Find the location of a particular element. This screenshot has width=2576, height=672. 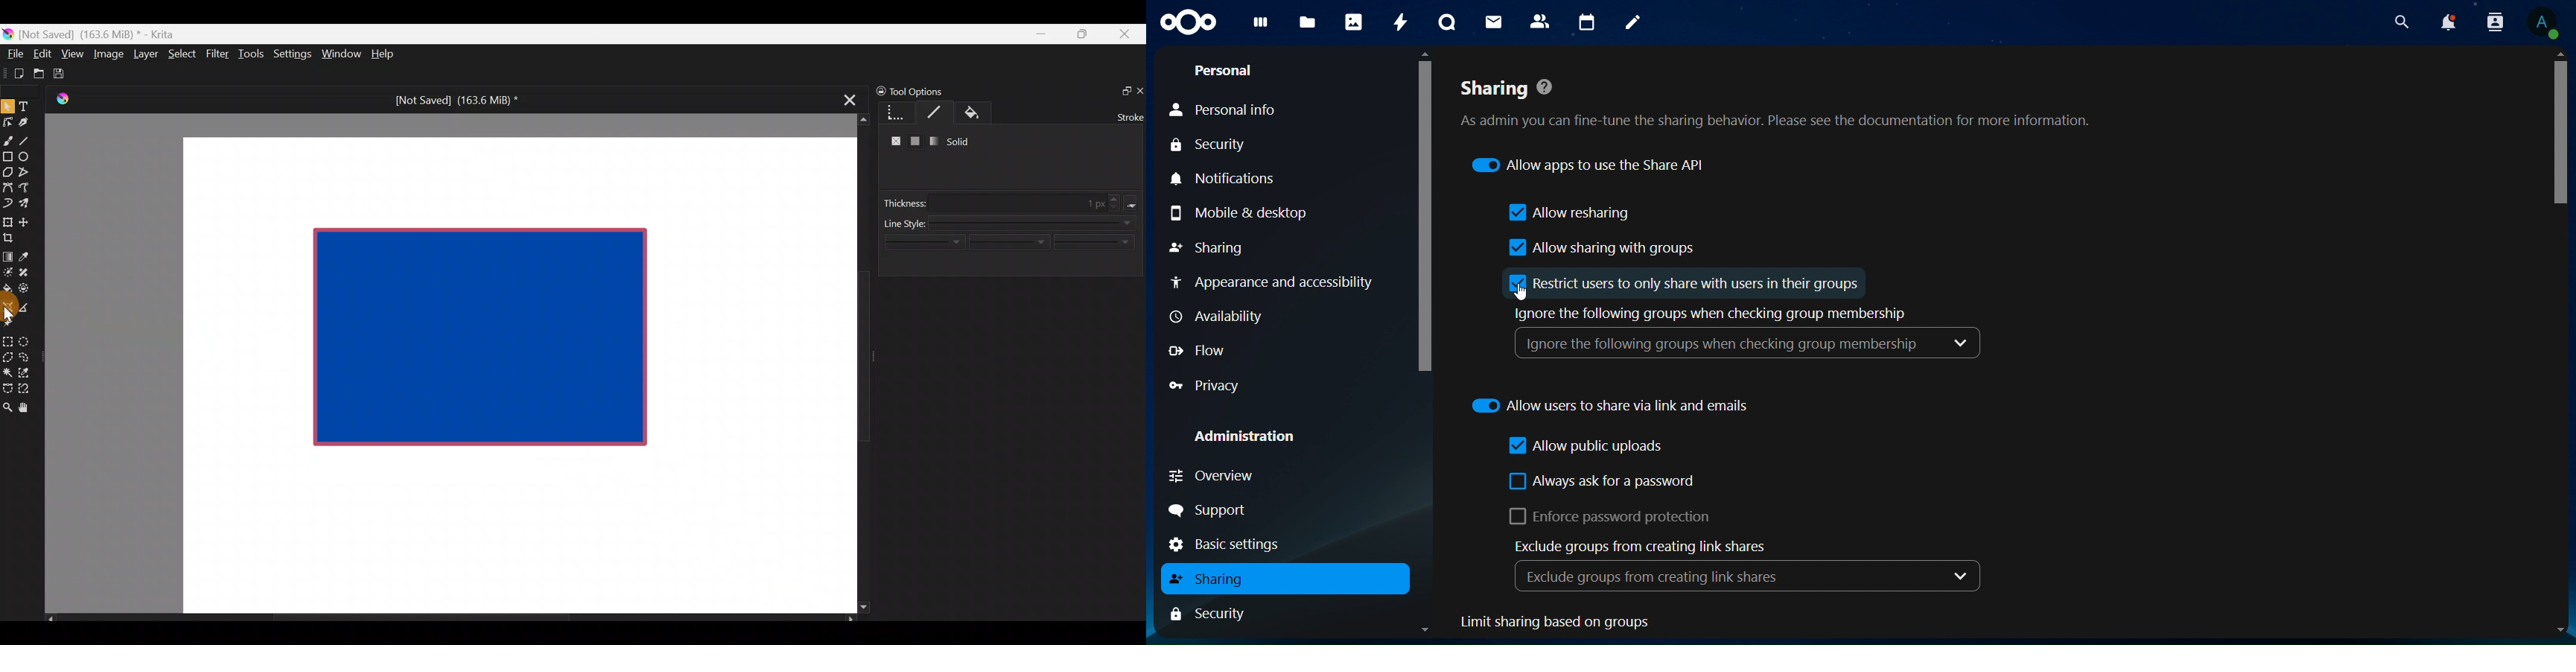

Assistant tool is located at coordinates (7, 303).